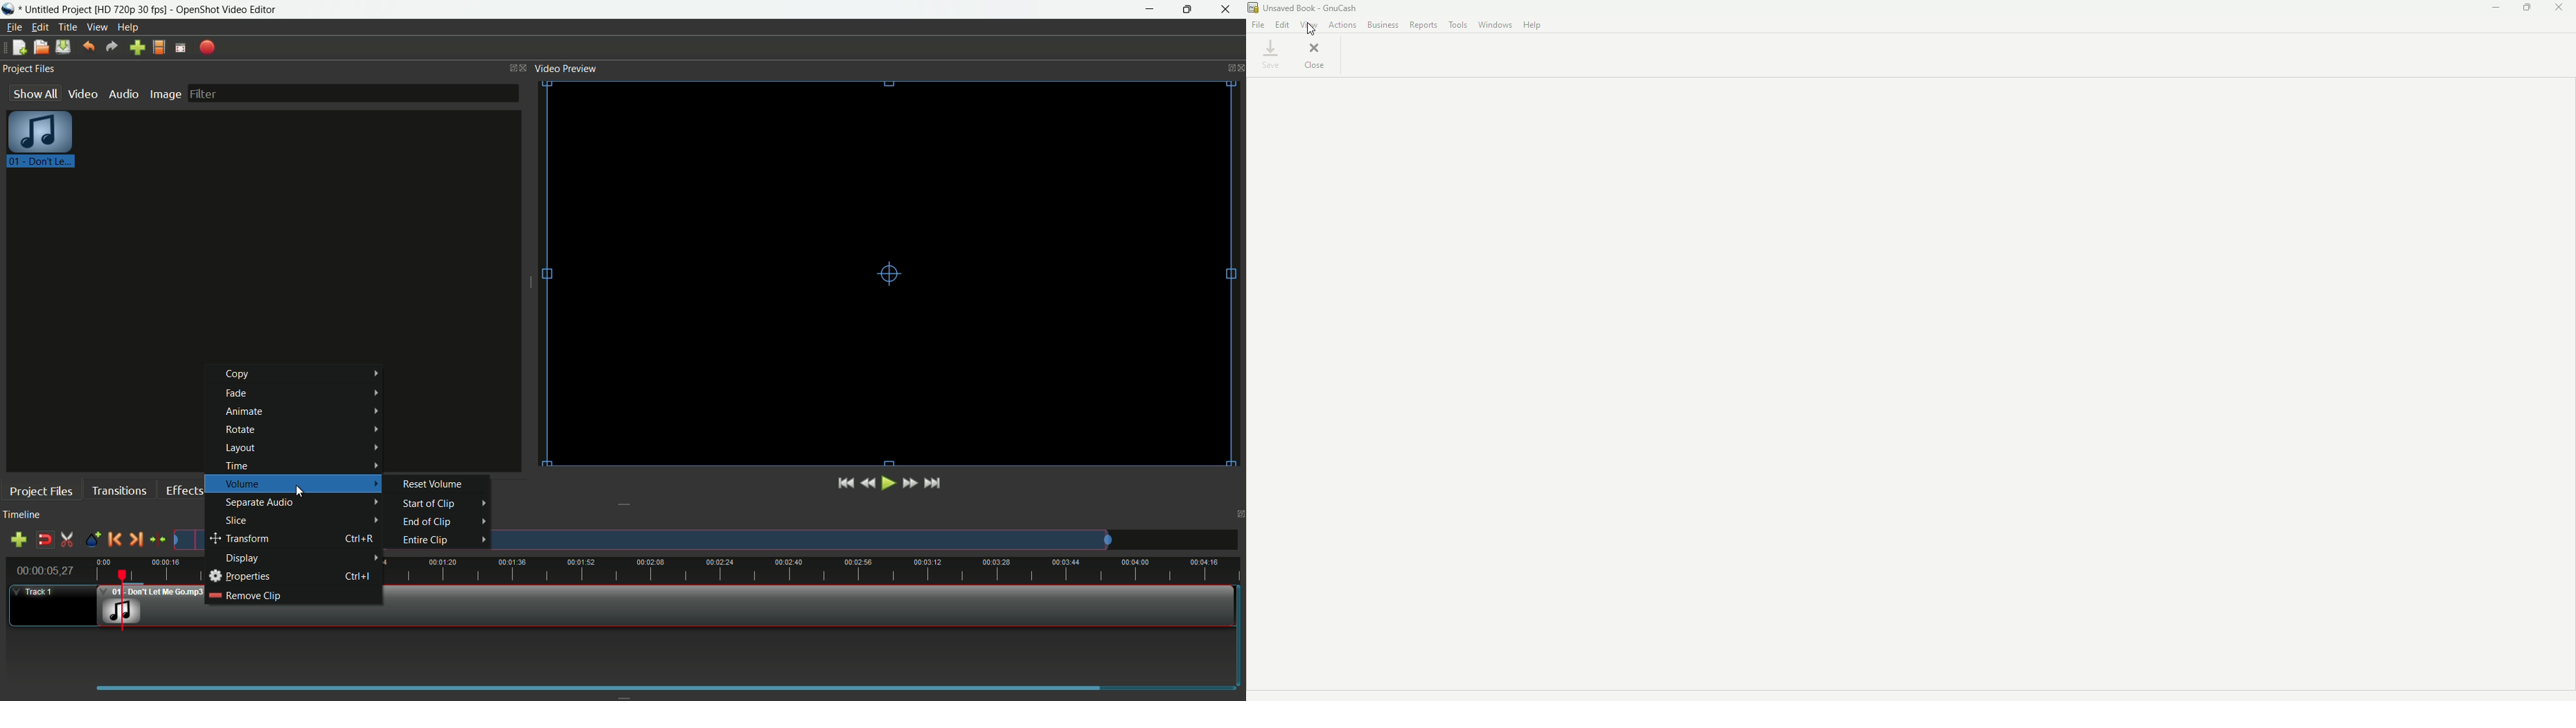 This screenshot has height=728, width=2576. Describe the element at coordinates (303, 521) in the screenshot. I see `slice` at that location.